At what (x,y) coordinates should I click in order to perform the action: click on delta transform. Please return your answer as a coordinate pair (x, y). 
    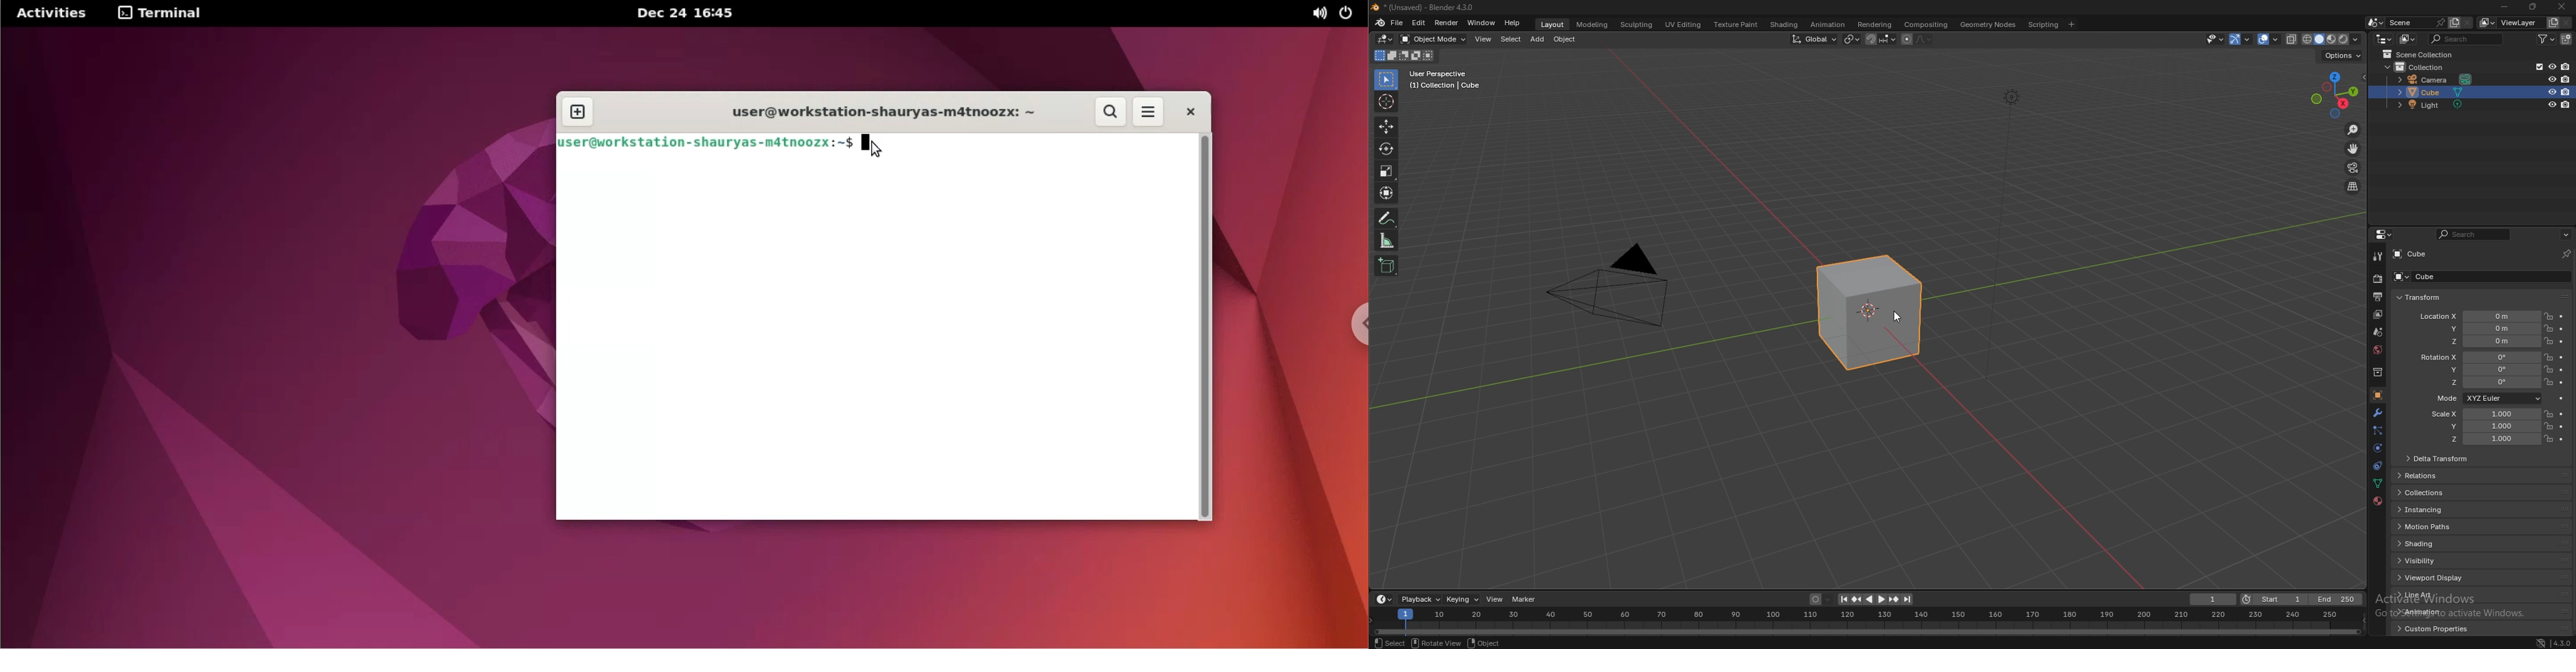
    Looking at the image, I should click on (2442, 459).